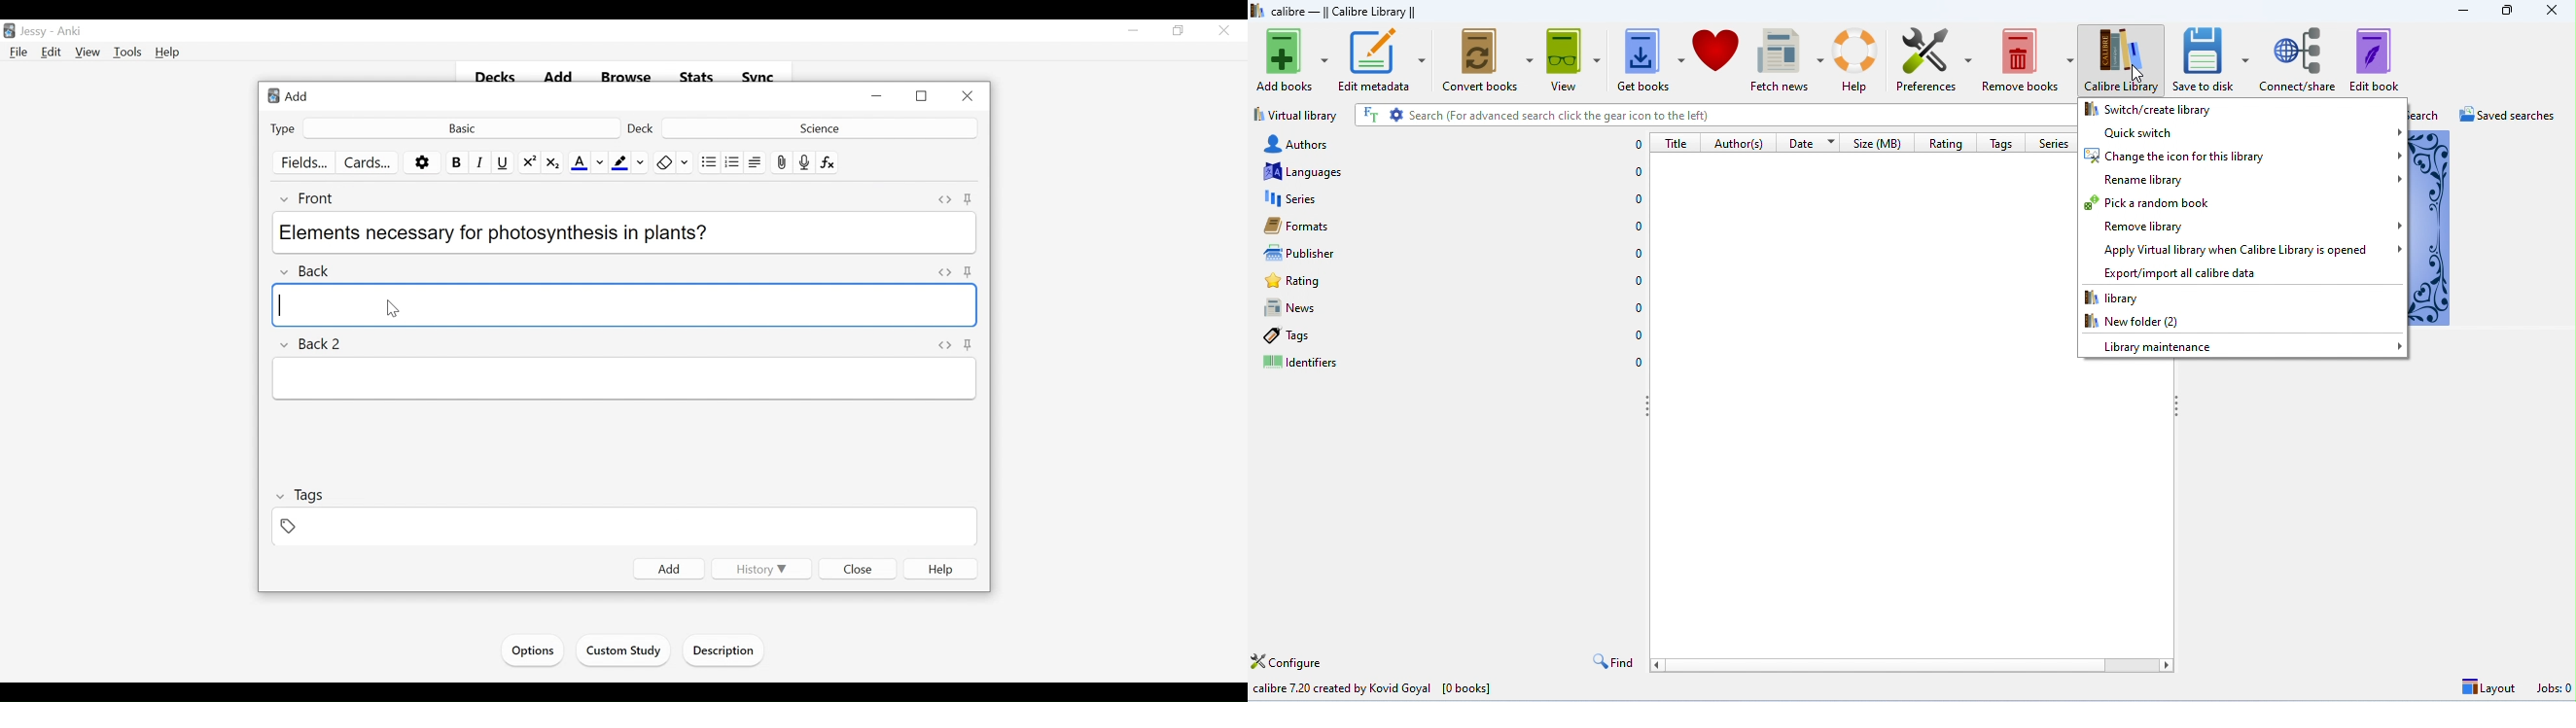  What do you see at coordinates (600, 163) in the screenshot?
I see `Change color` at bounding box center [600, 163].